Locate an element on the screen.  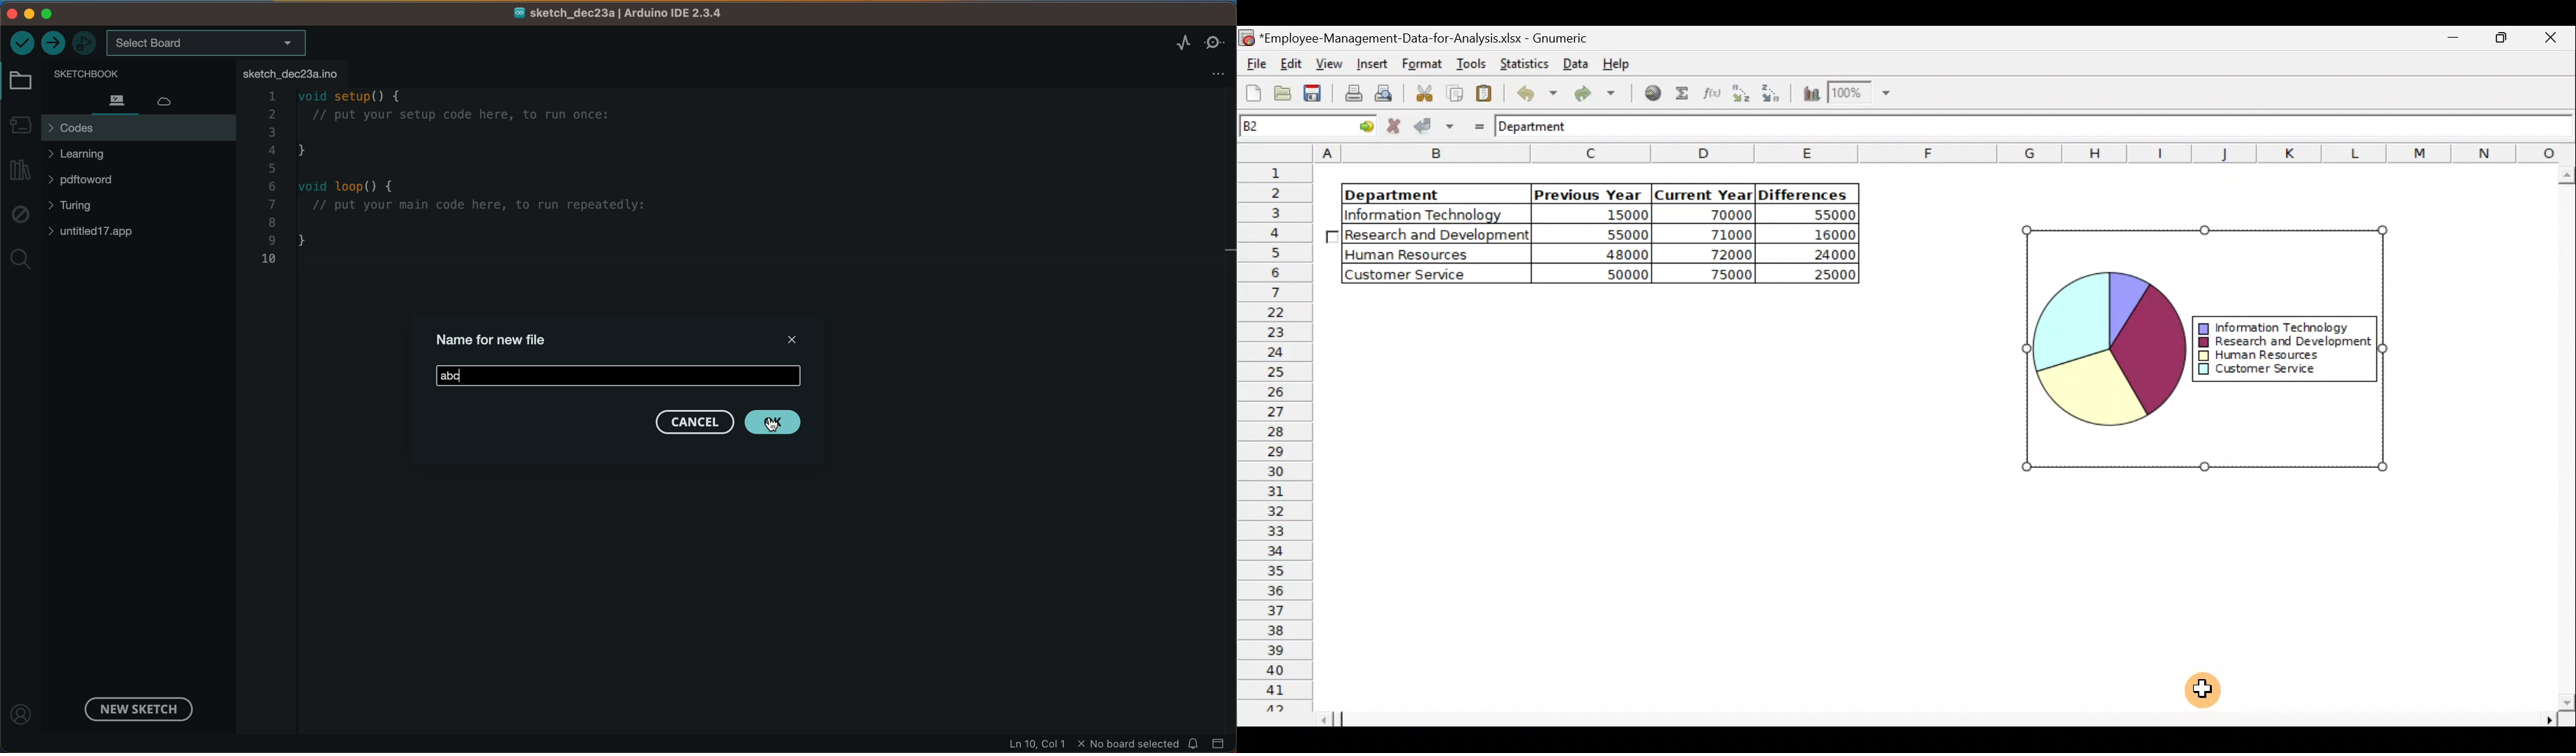
Gnumeric logo is located at coordinates (1246, 37).